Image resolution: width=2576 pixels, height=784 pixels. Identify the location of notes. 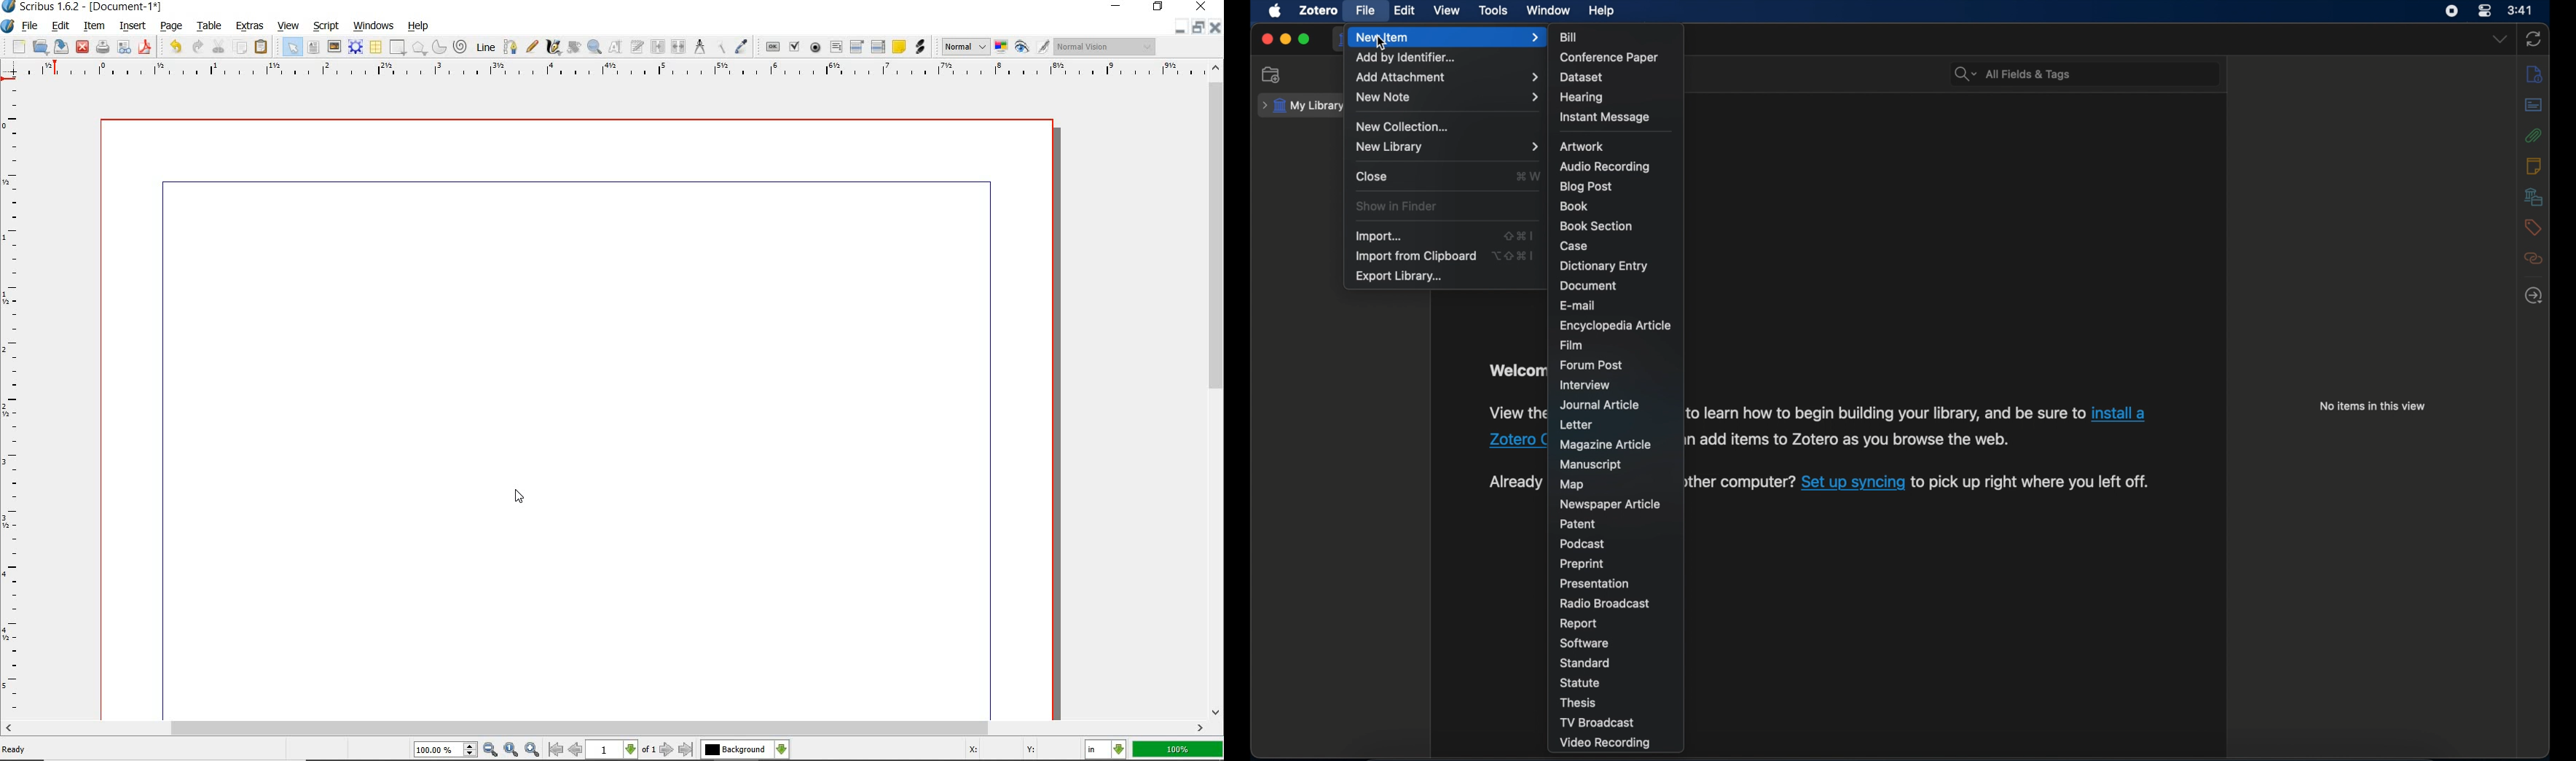
(2533, 166).